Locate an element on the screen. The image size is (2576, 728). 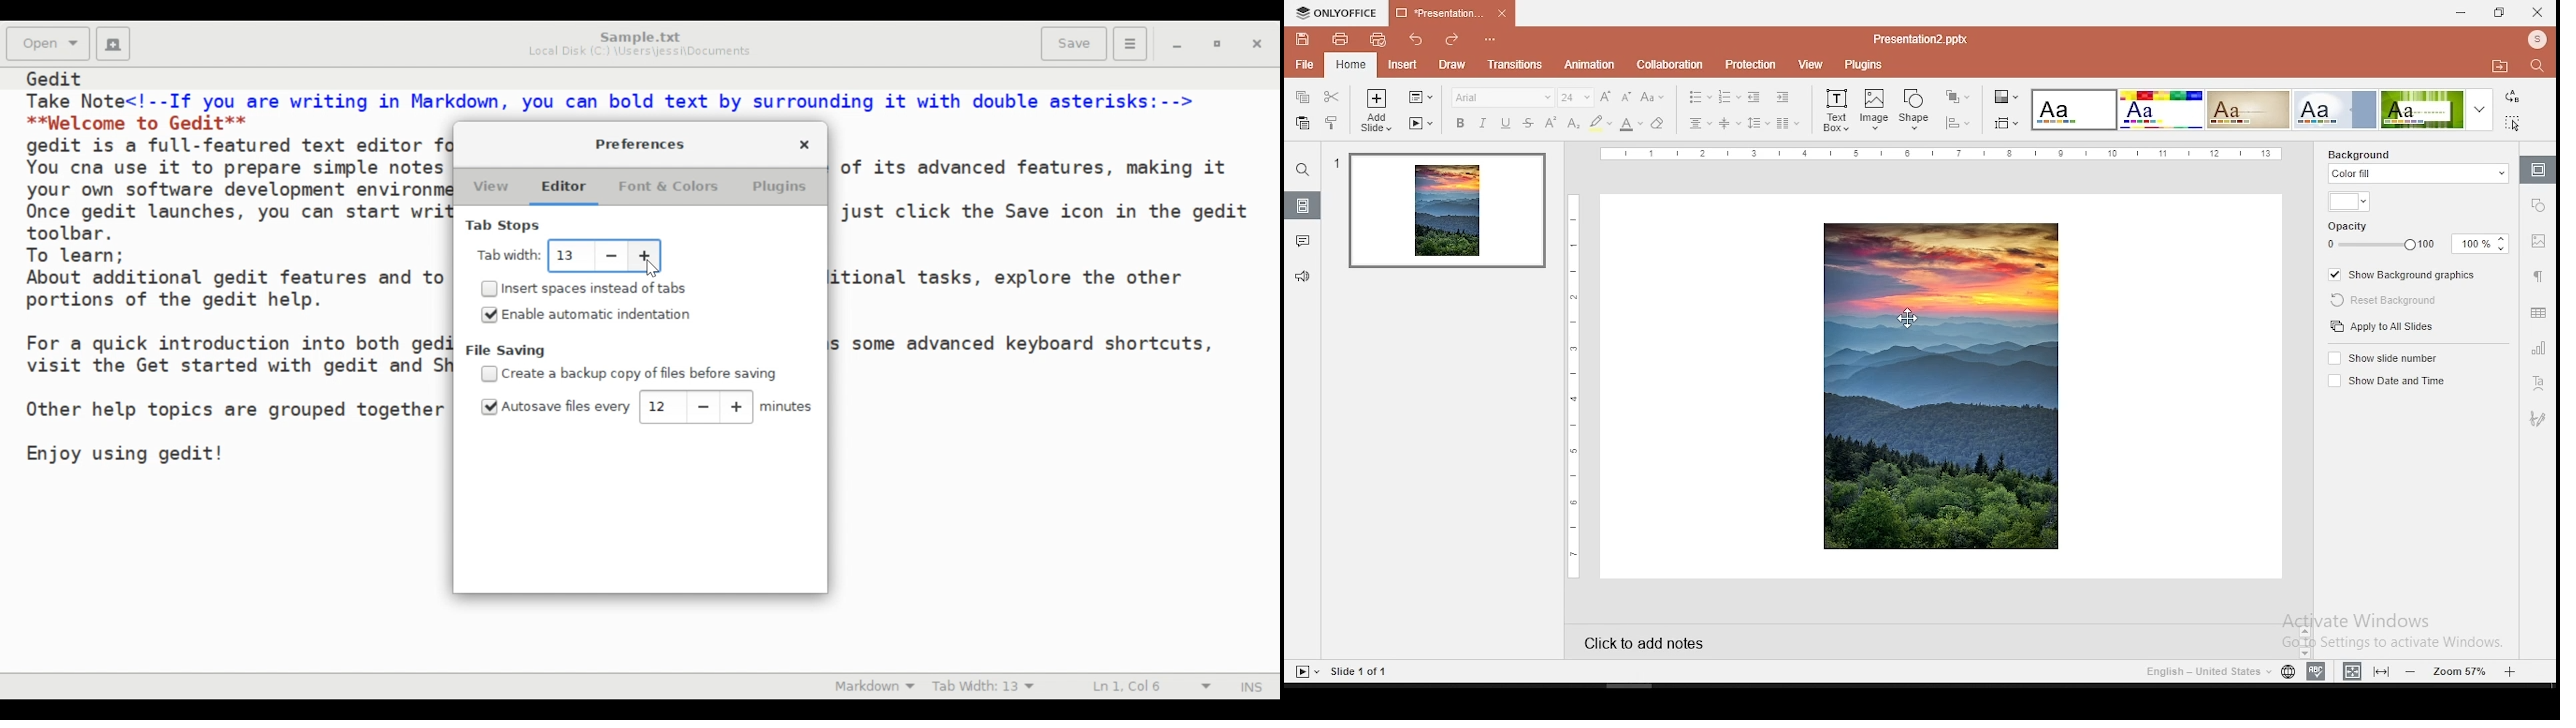
Tab Stops is located at coordinates (501, 226).